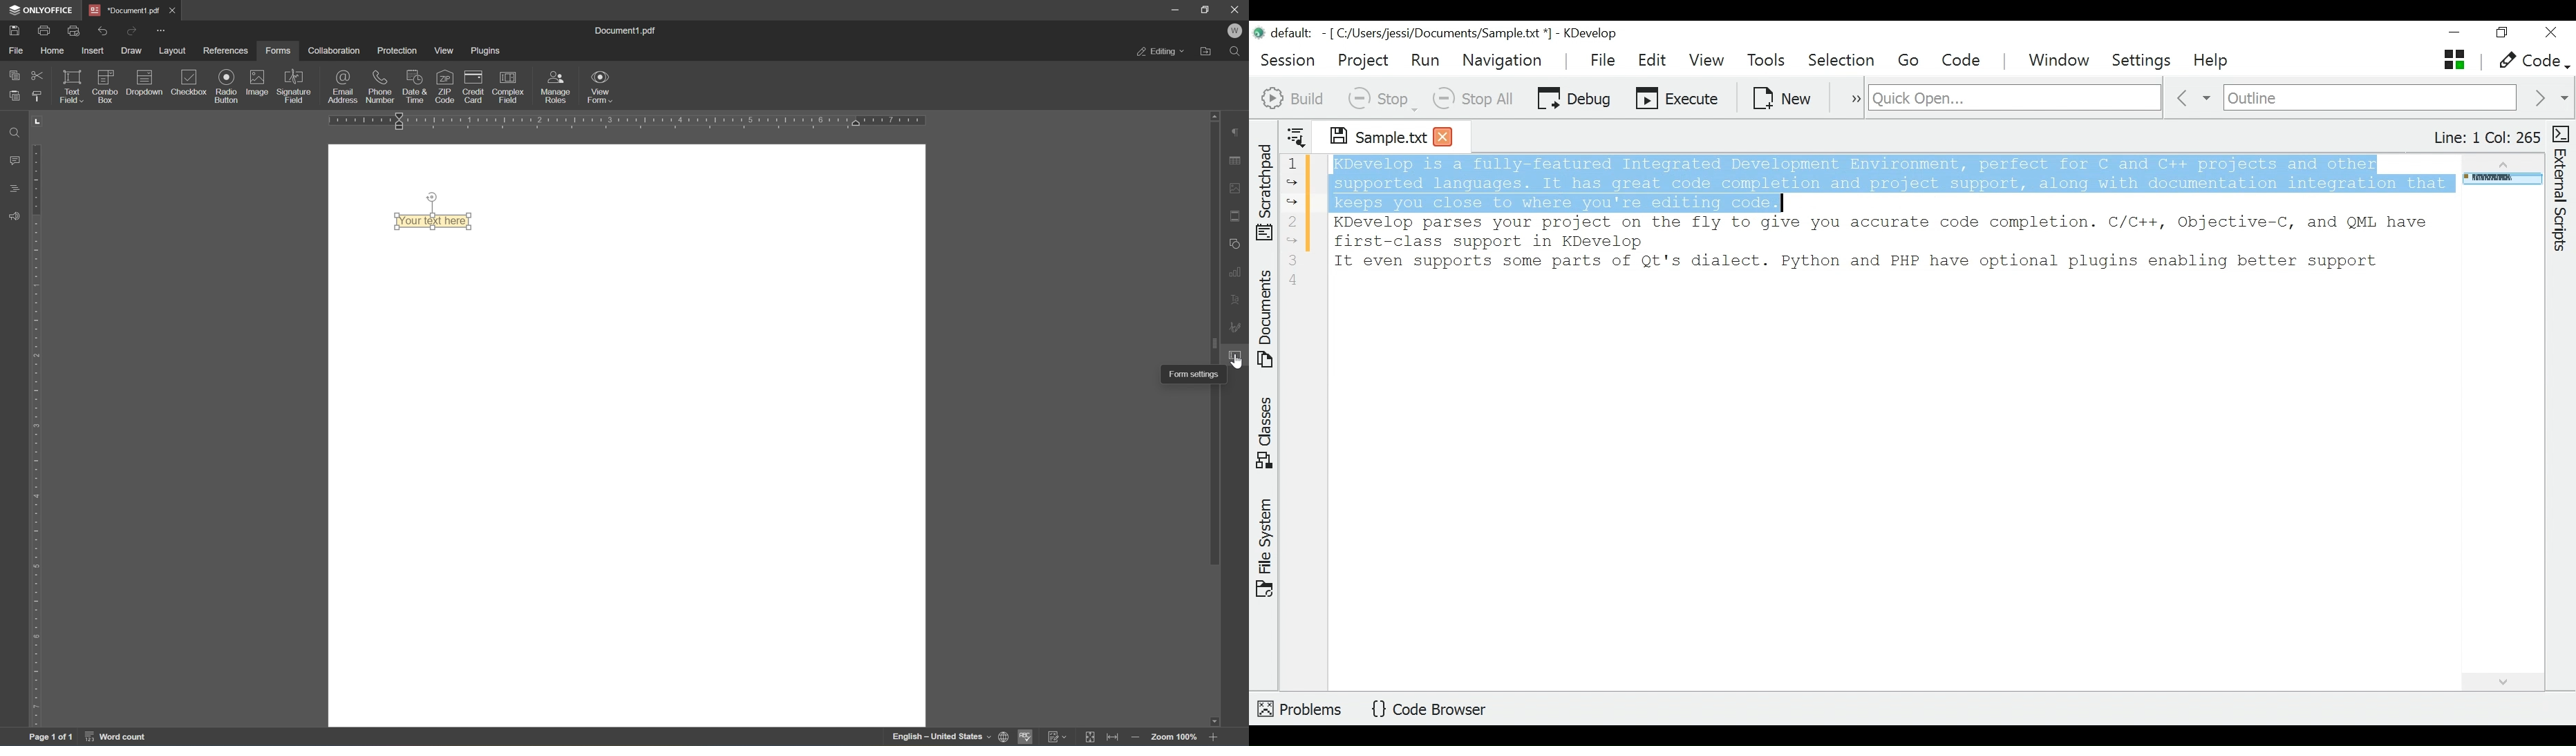 Image resolution: width=2576 pixels, height=756 pixels. What do you see at coordinates (13, 75) in the screenshot?
I see `copy` at bounding box center [13, 75].